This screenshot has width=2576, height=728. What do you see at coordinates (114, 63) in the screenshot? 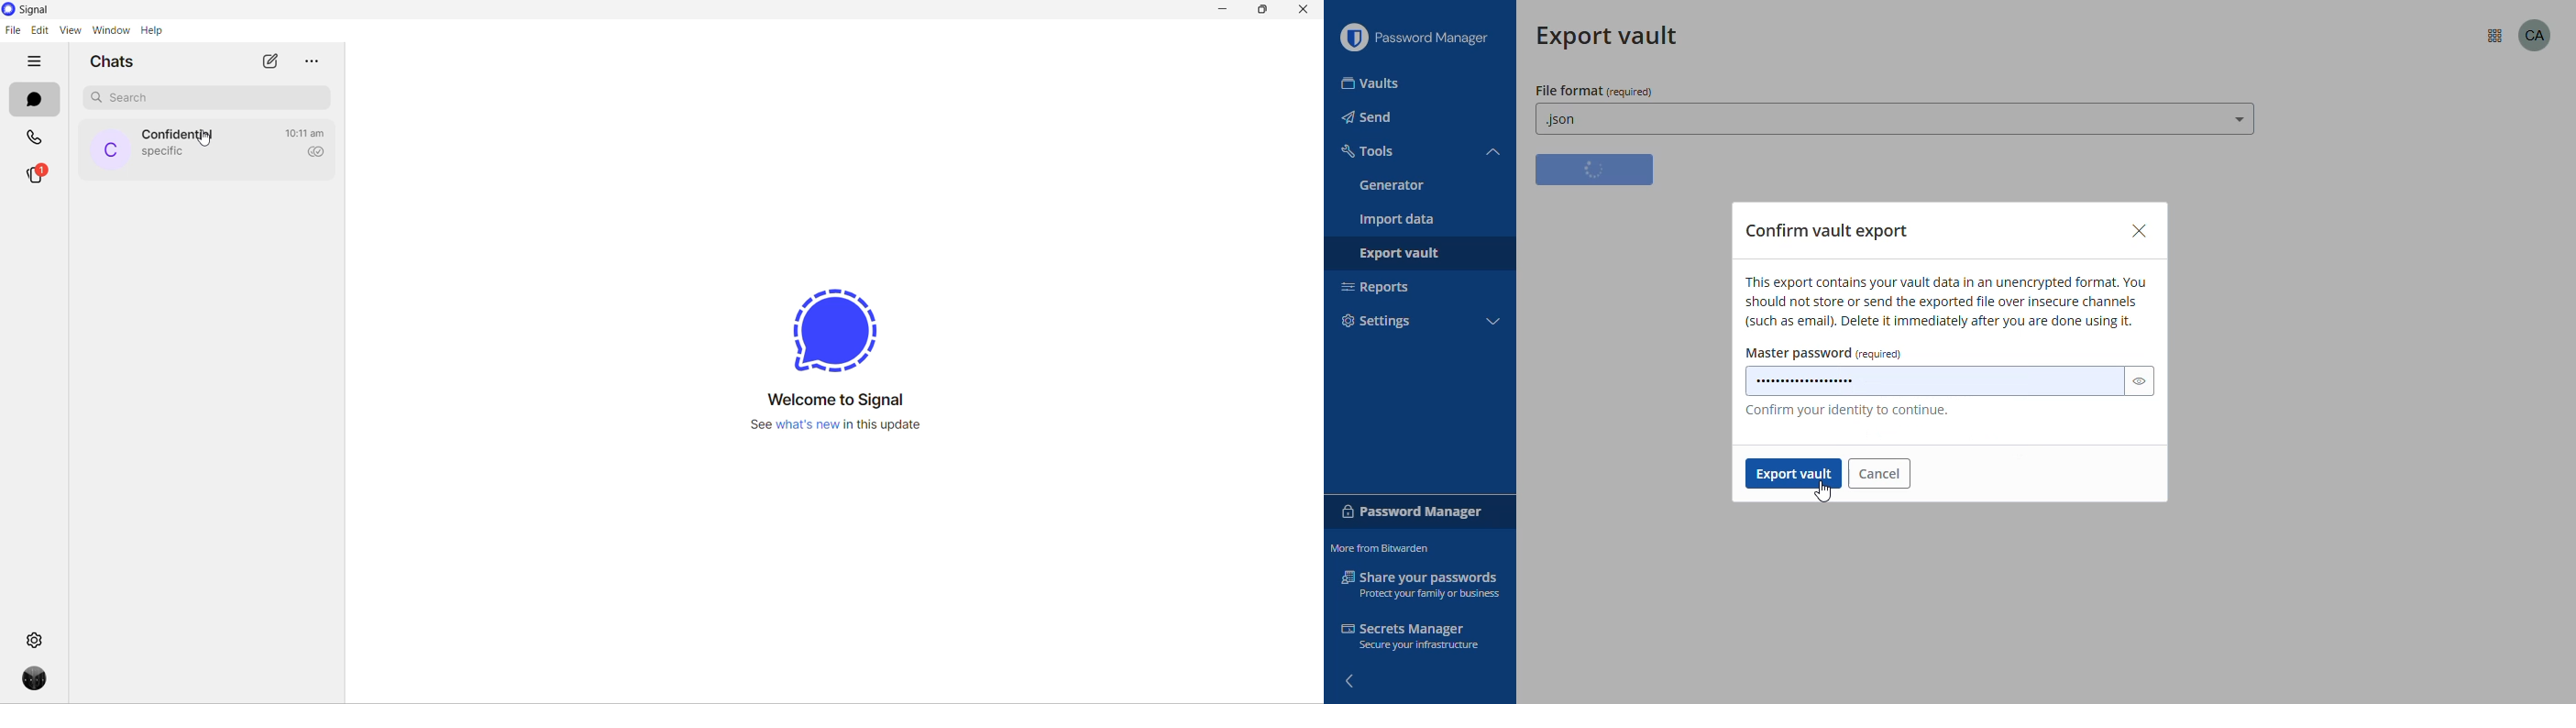
I see `chats heading` at bounding box center [114, 63].